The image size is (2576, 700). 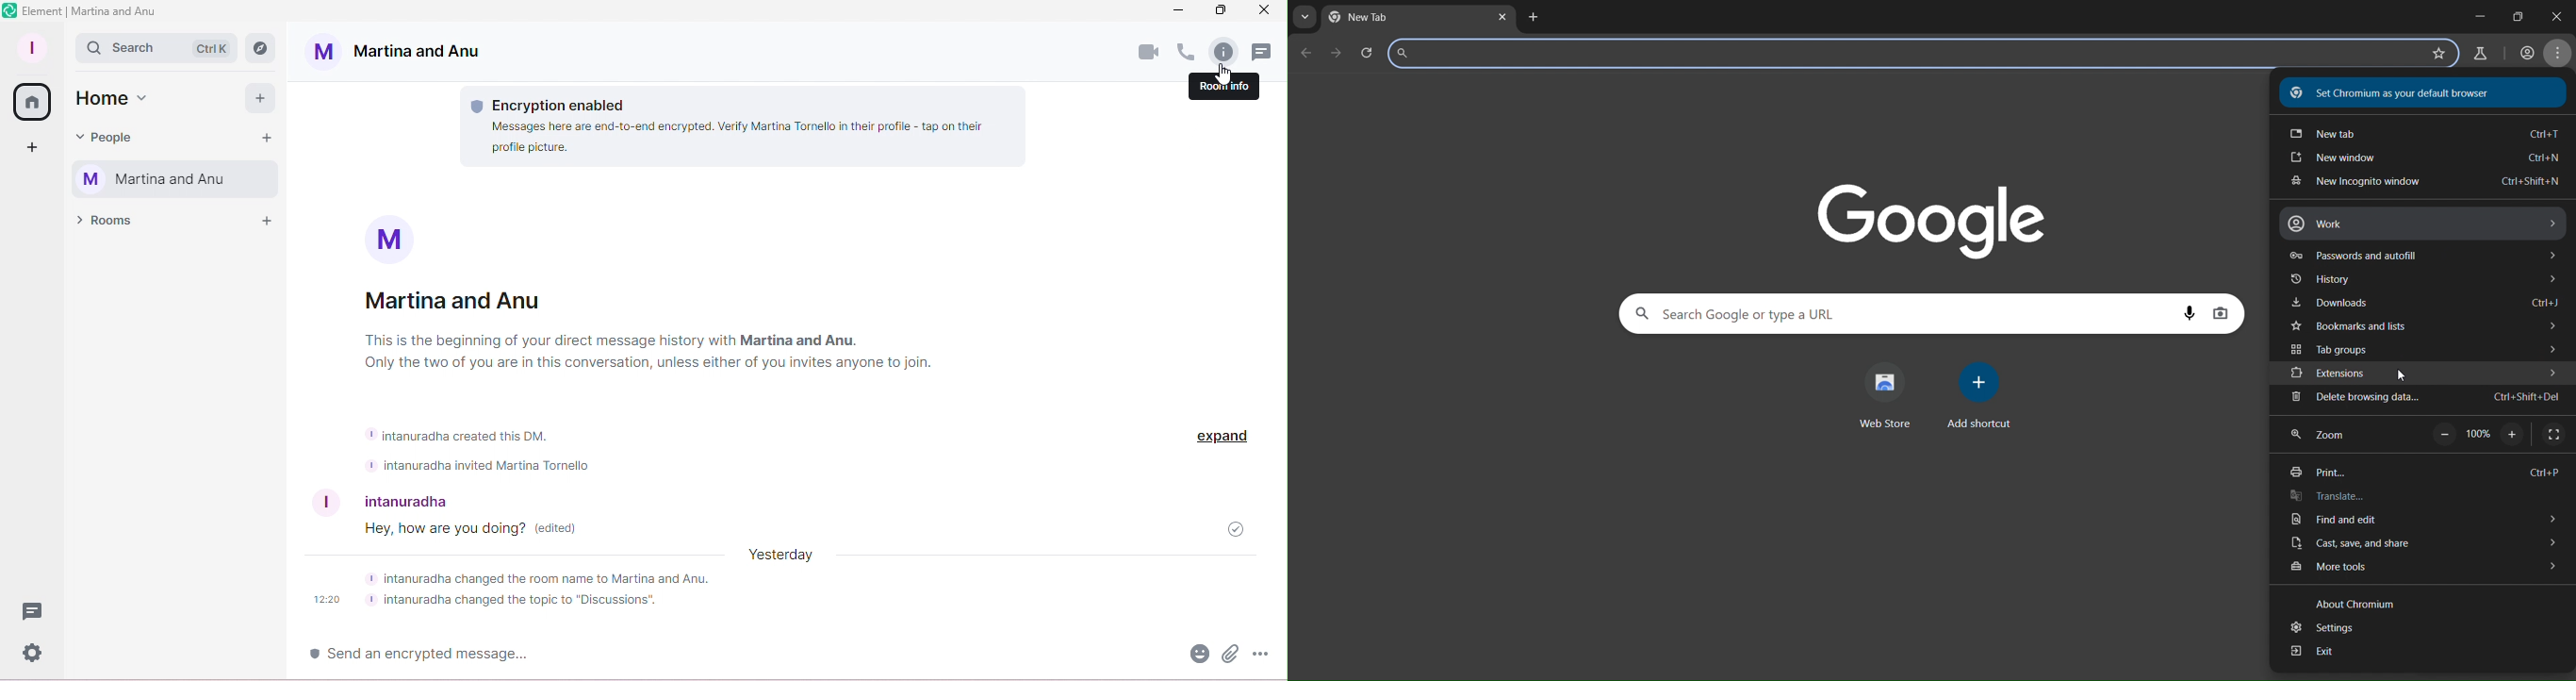 I want to click on minimize, so click(x=2473, y=15).